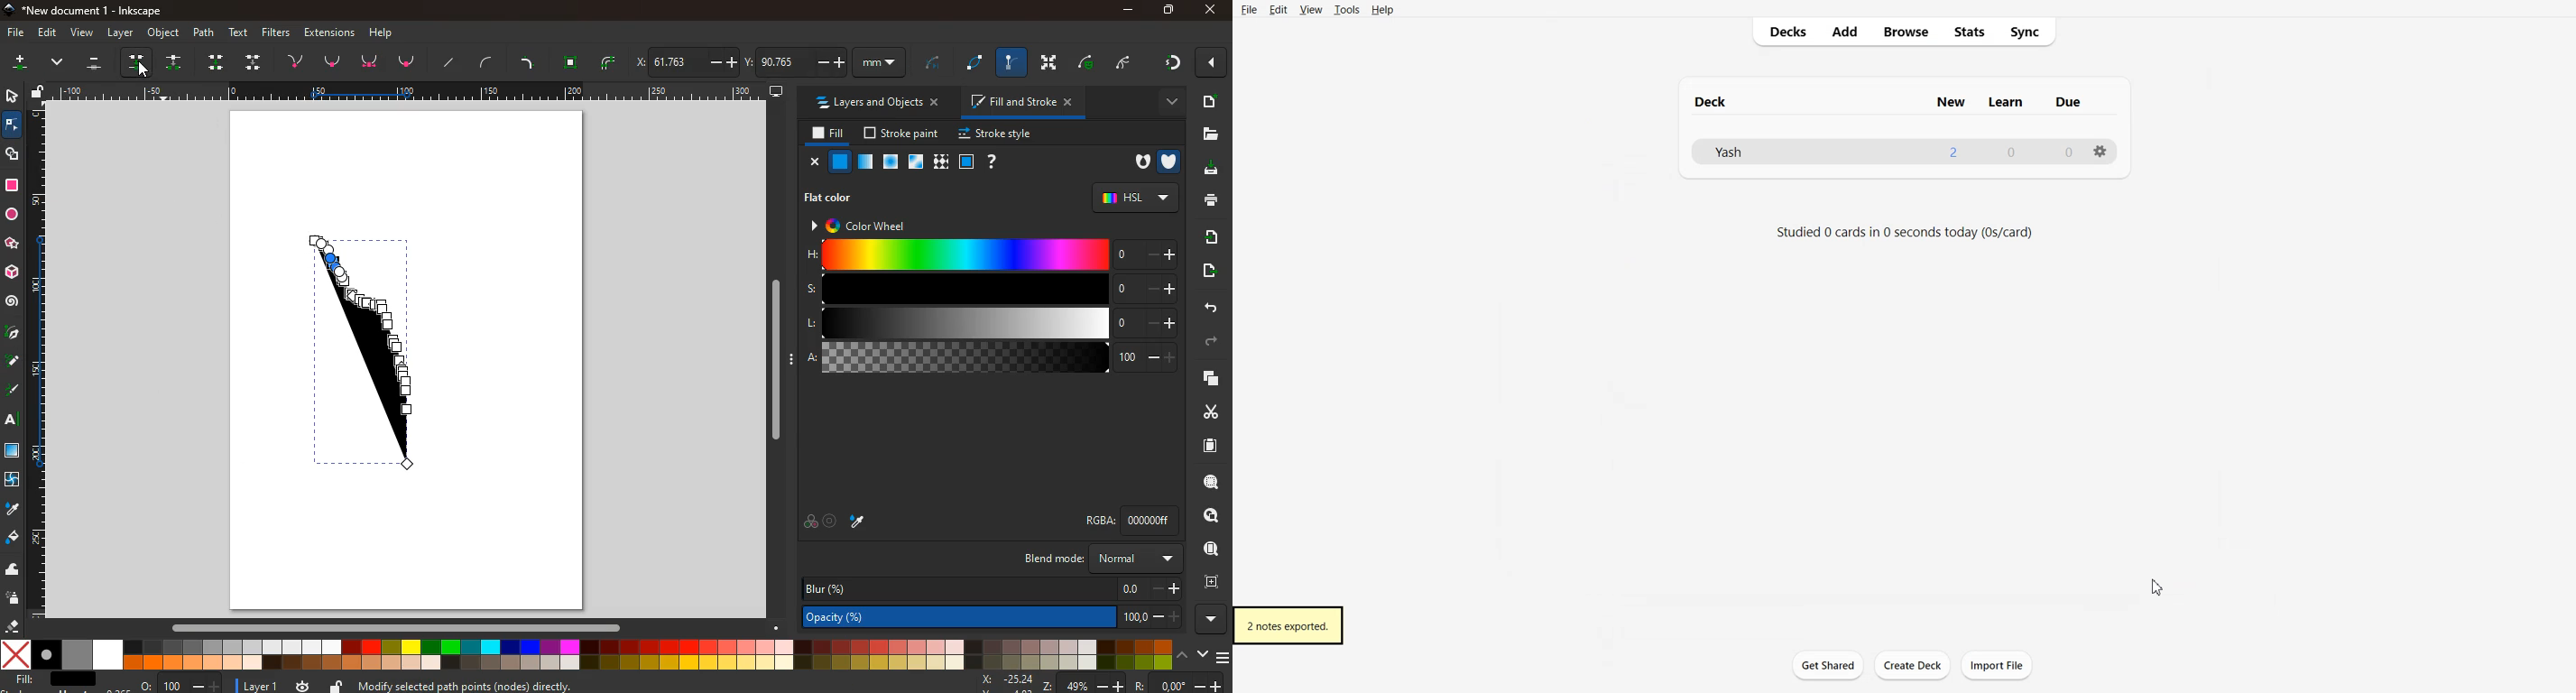 This screenshot has width=2576, height=700. Describe the element at coordinates (11, 509) in the screenshot. I see `drop` at that location.